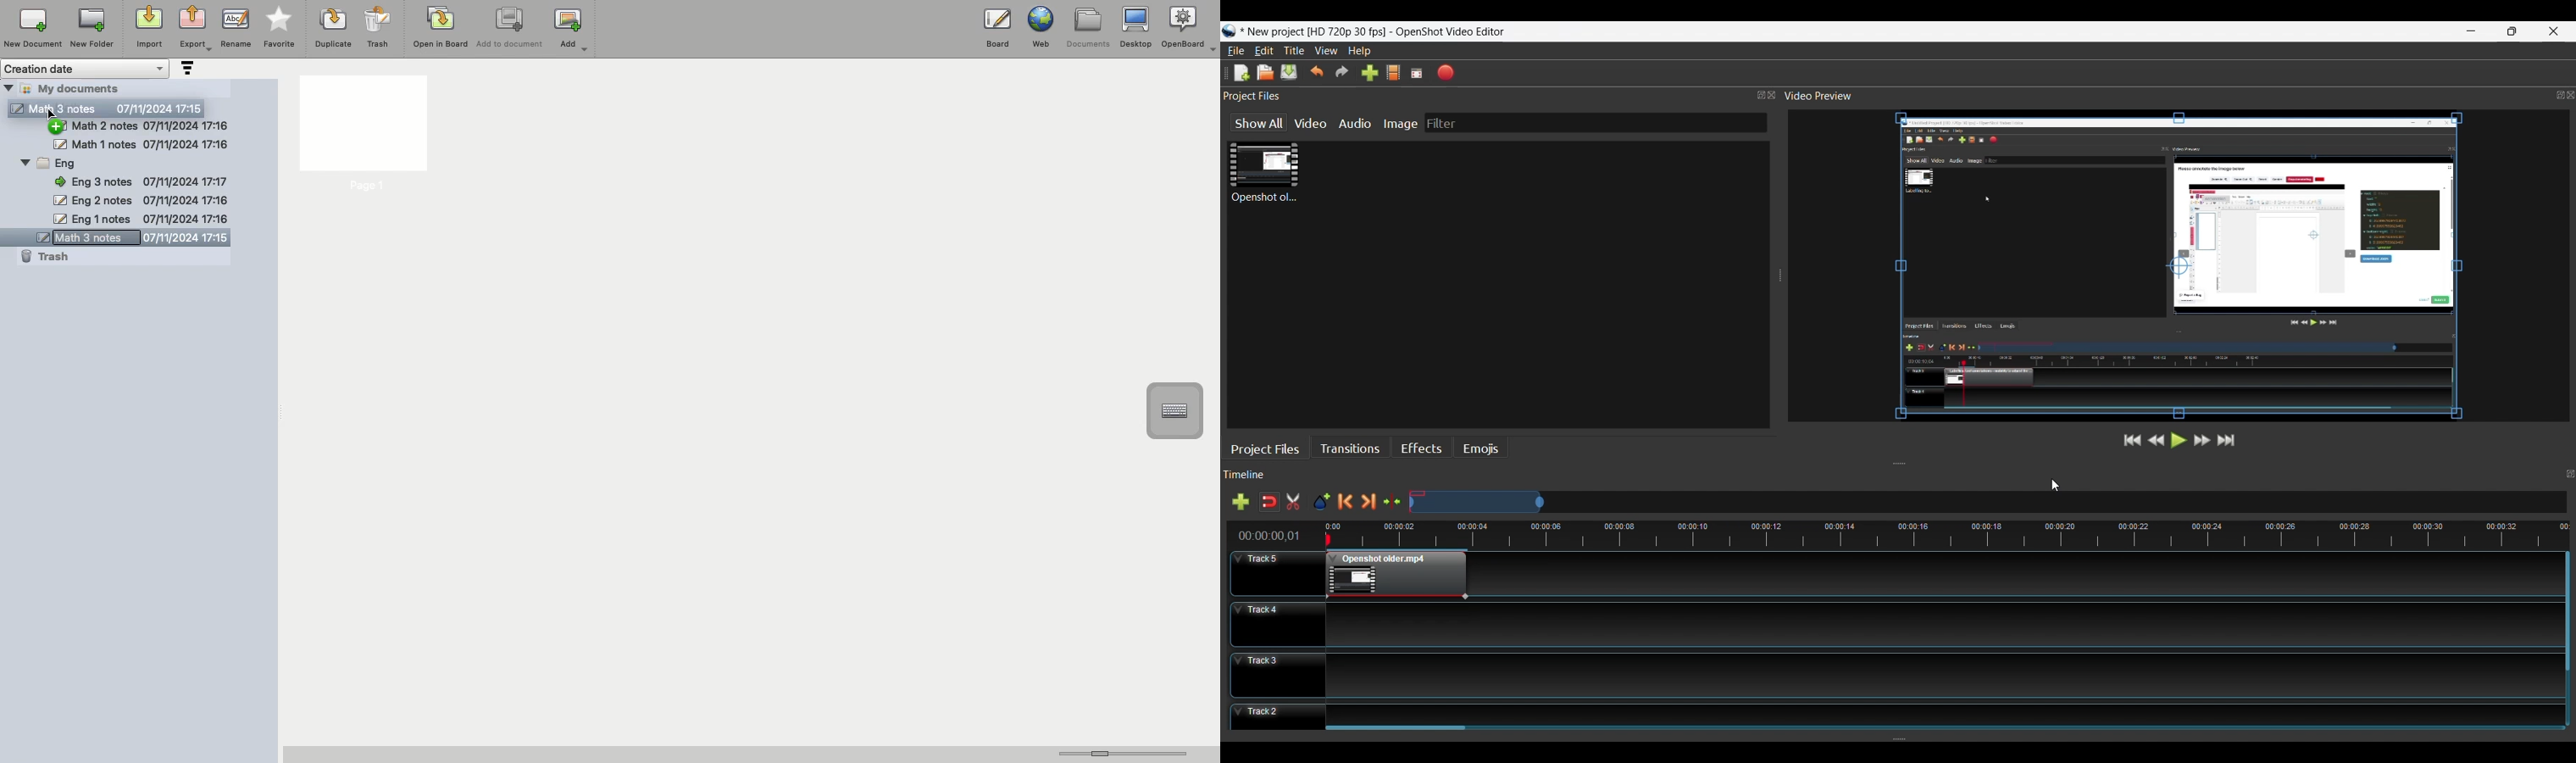 Image resolution: width=2576 pixels, height=784 pixels. What do you see at coordinates (1316, 32) in the screenshot?
I see `Project Name` at bounding box center [1316, 32].